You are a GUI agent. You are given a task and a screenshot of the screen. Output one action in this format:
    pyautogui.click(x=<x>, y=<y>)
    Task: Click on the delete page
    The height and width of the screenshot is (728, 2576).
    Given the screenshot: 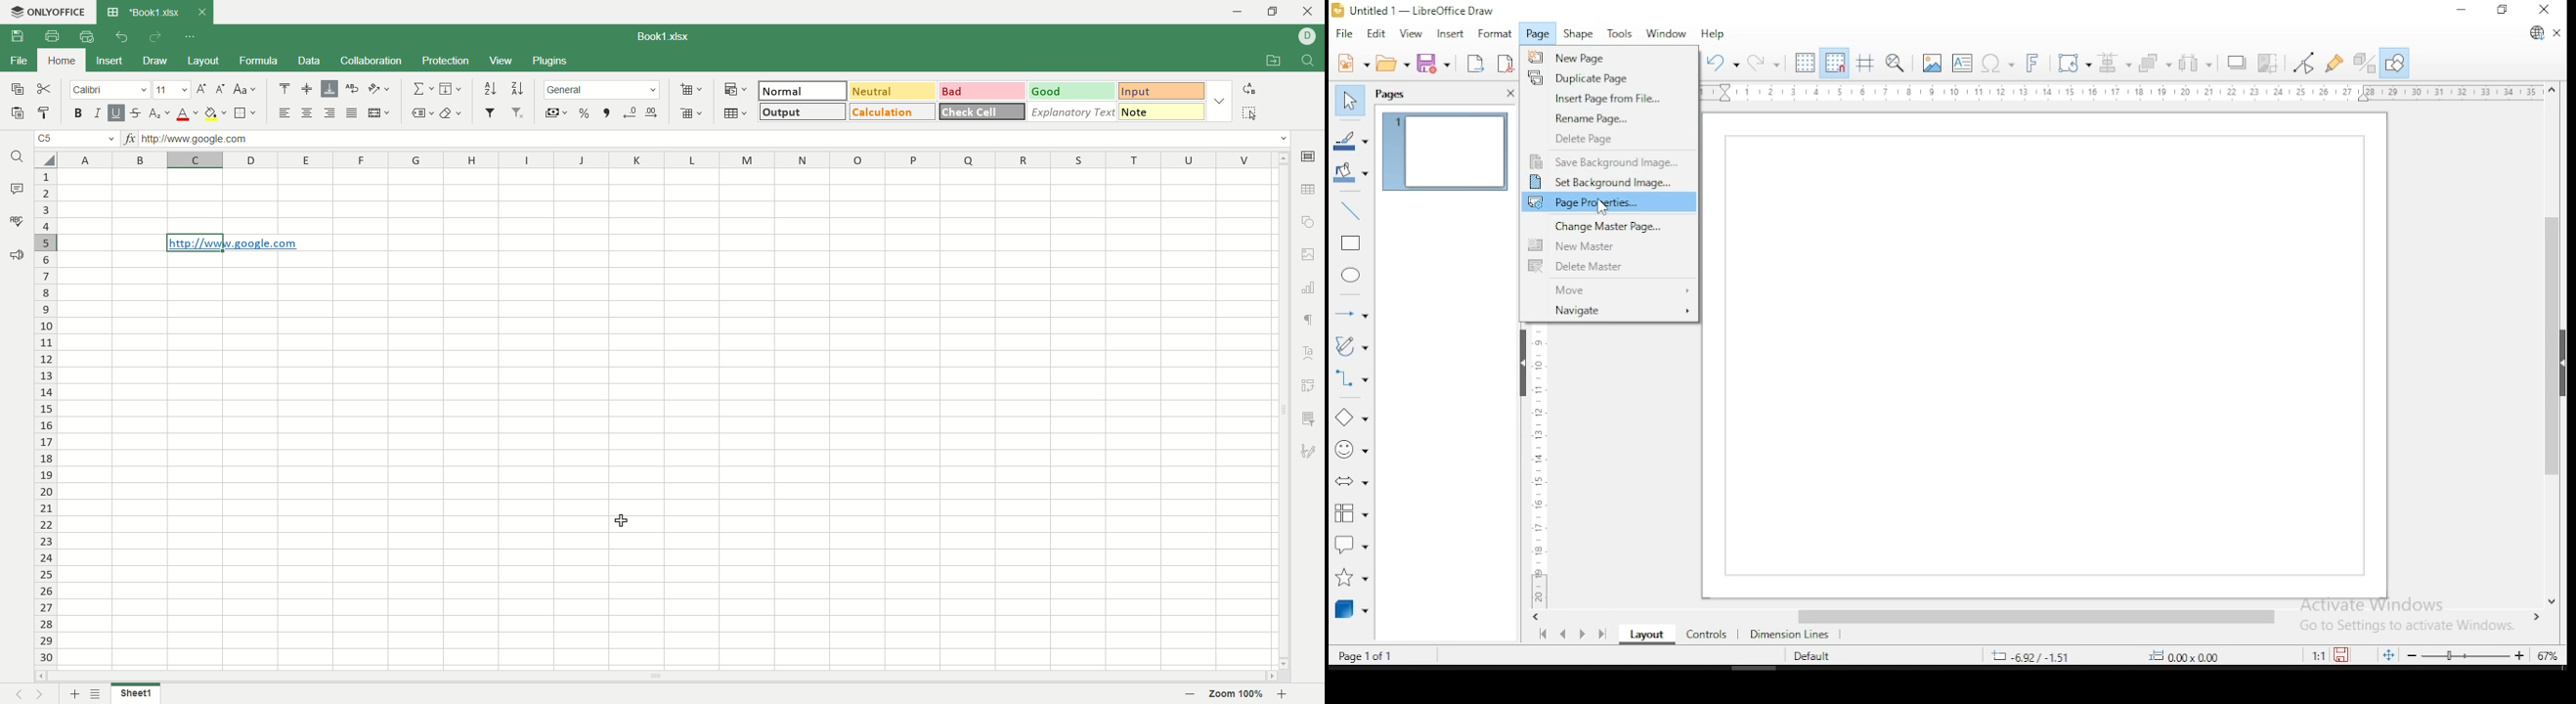 What is the action you would take?
    pyautogui.click(x=1610, y=138)
    